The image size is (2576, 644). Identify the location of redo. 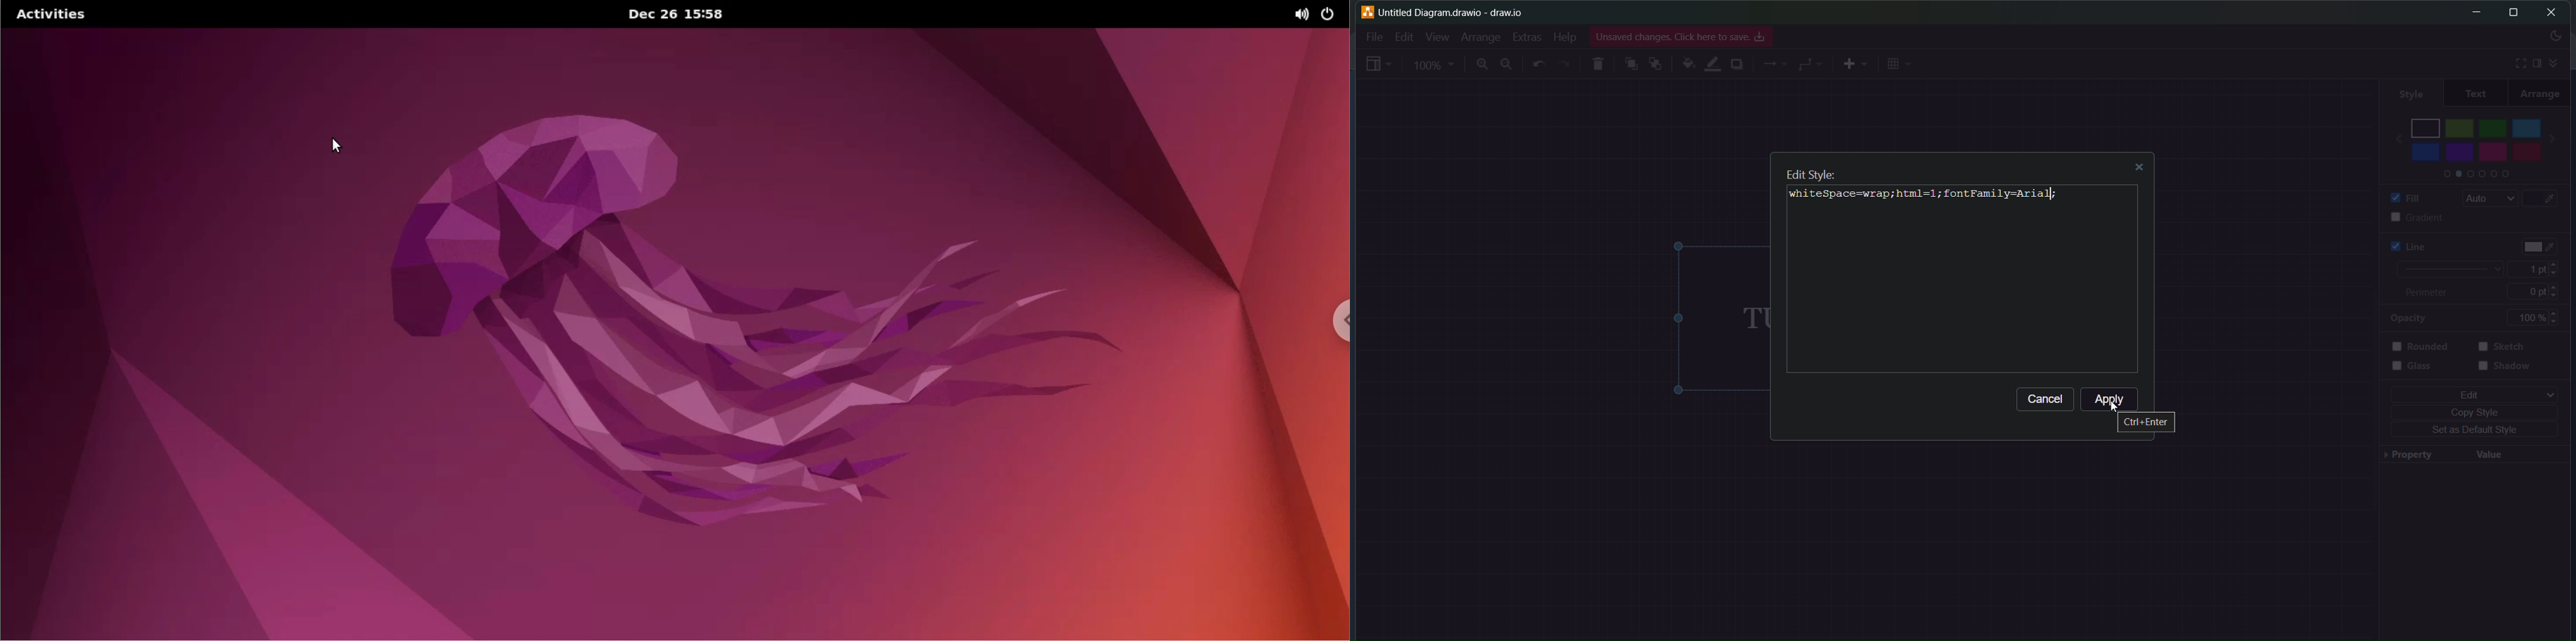
(1564, 64).